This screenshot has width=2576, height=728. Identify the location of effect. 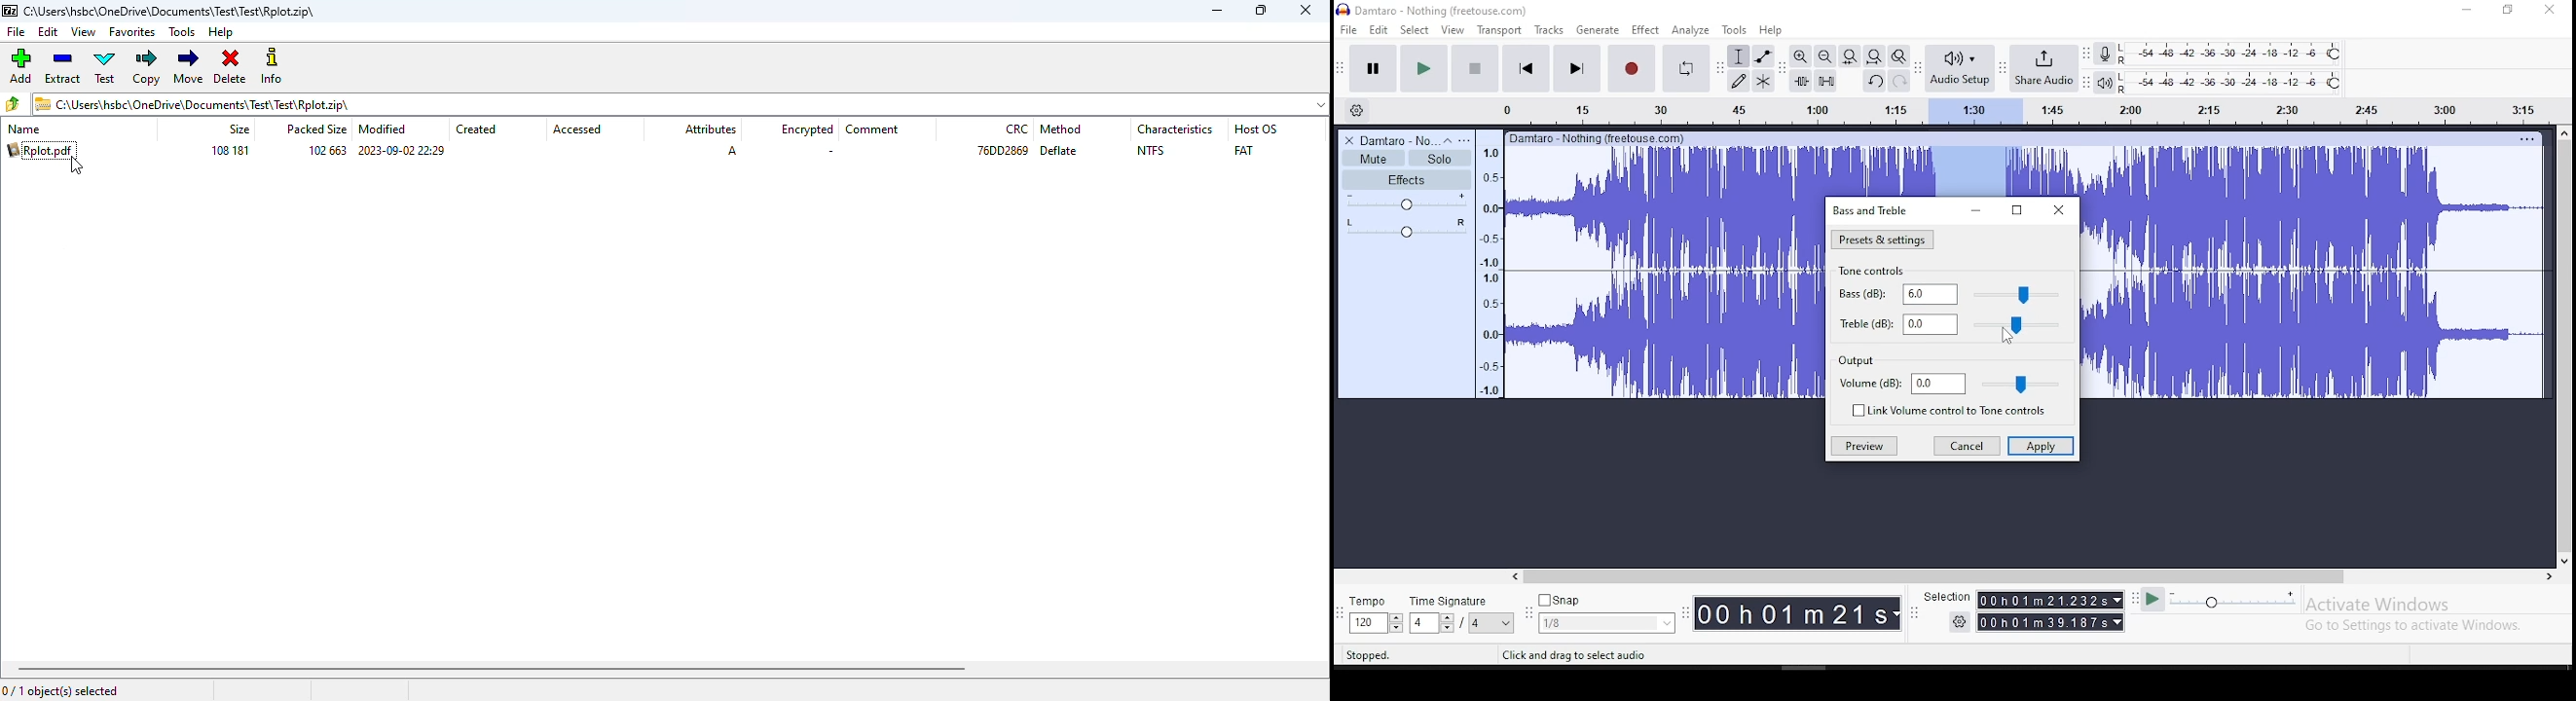
(1644, 31).